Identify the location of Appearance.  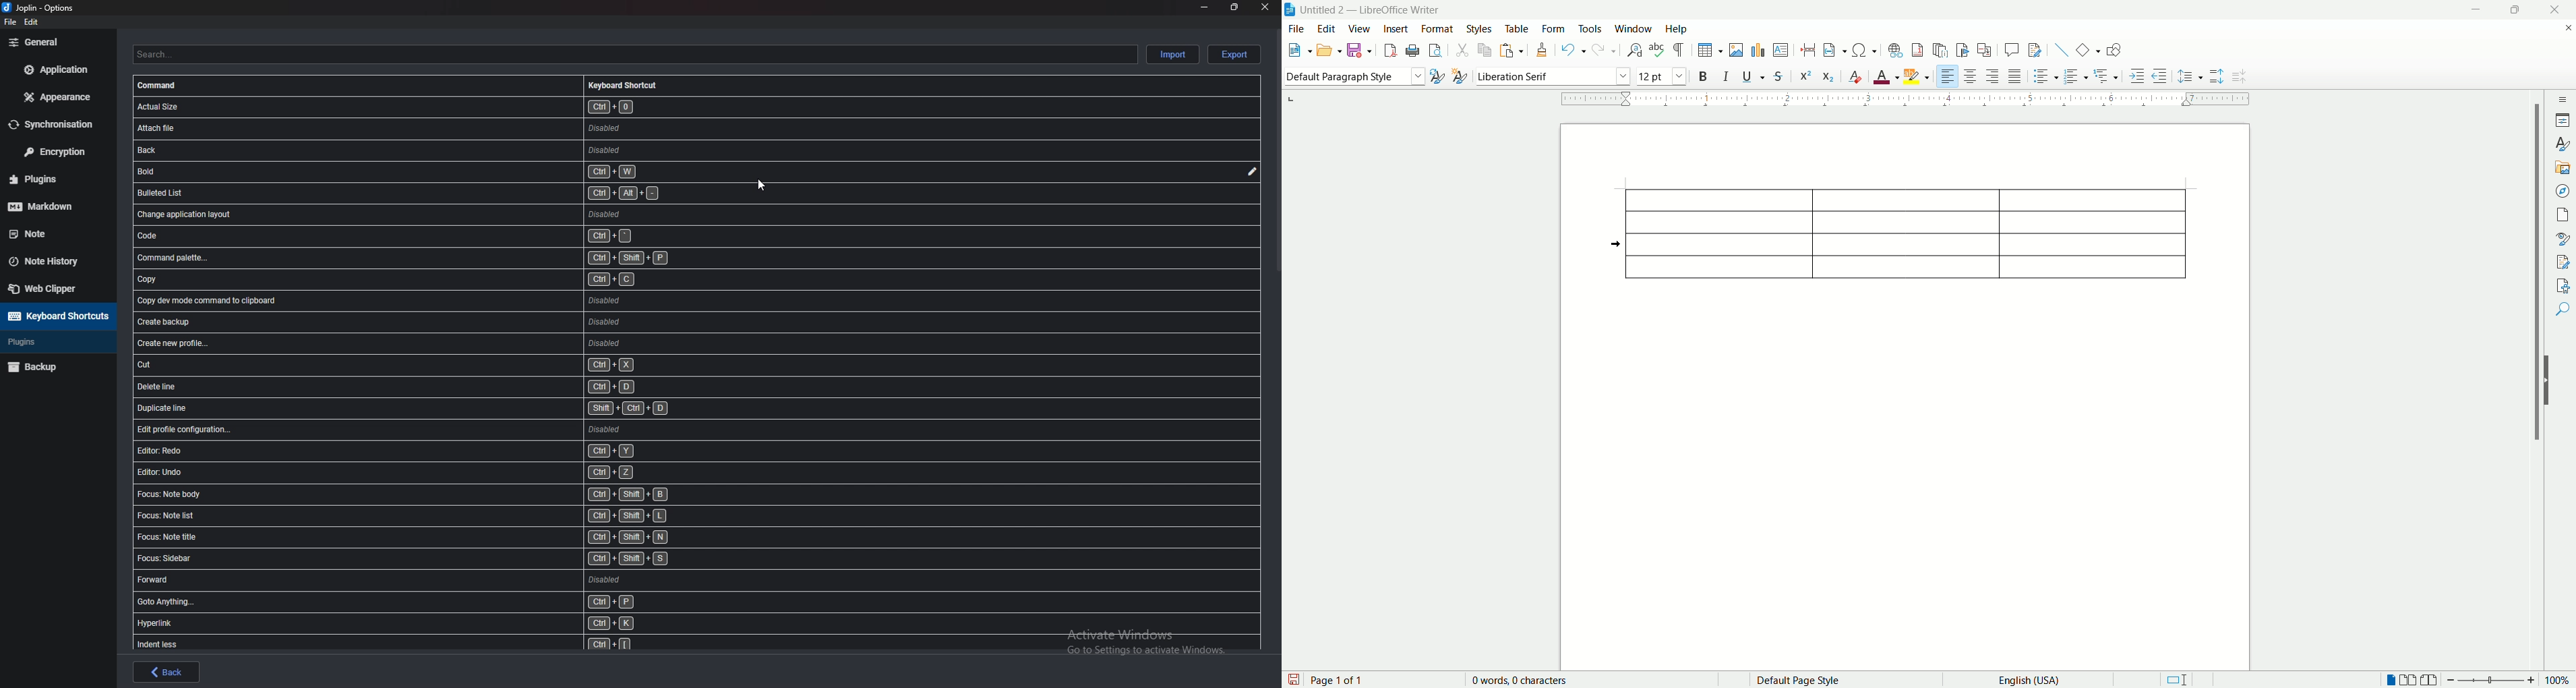
(55, 97).